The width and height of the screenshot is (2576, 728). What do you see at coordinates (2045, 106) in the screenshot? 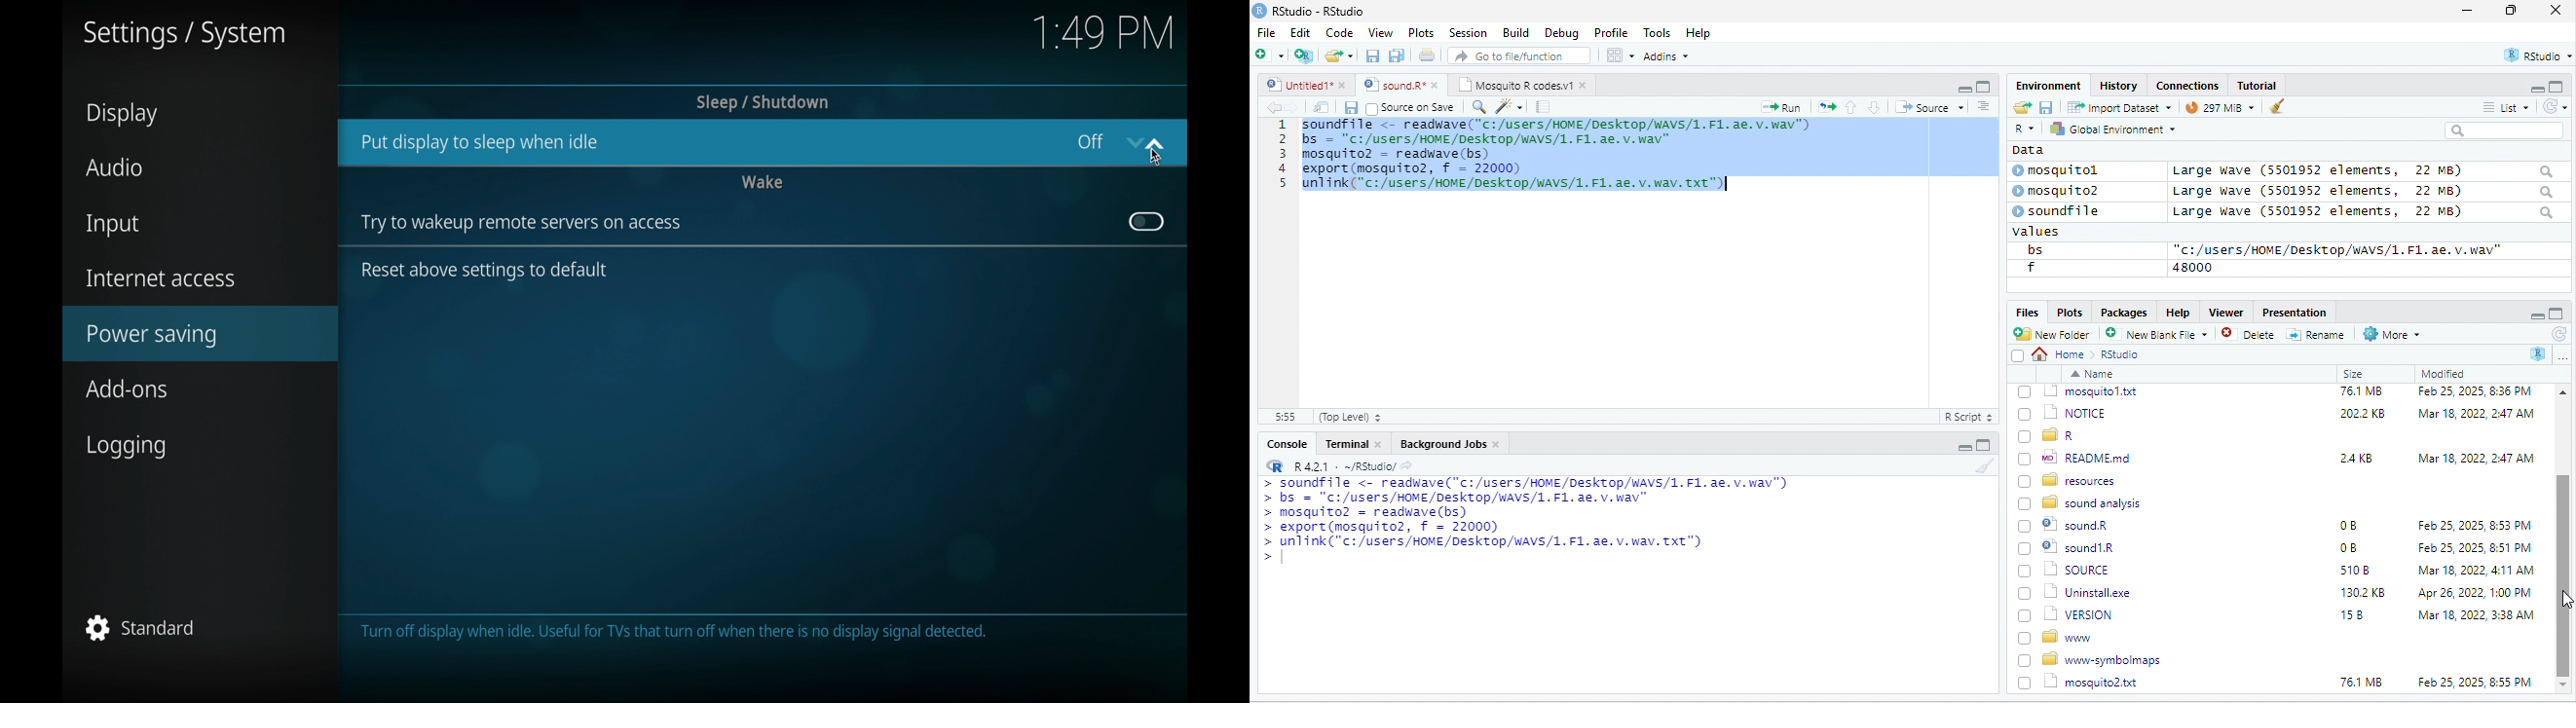
I see `save` at bounding box center [2045, 106].